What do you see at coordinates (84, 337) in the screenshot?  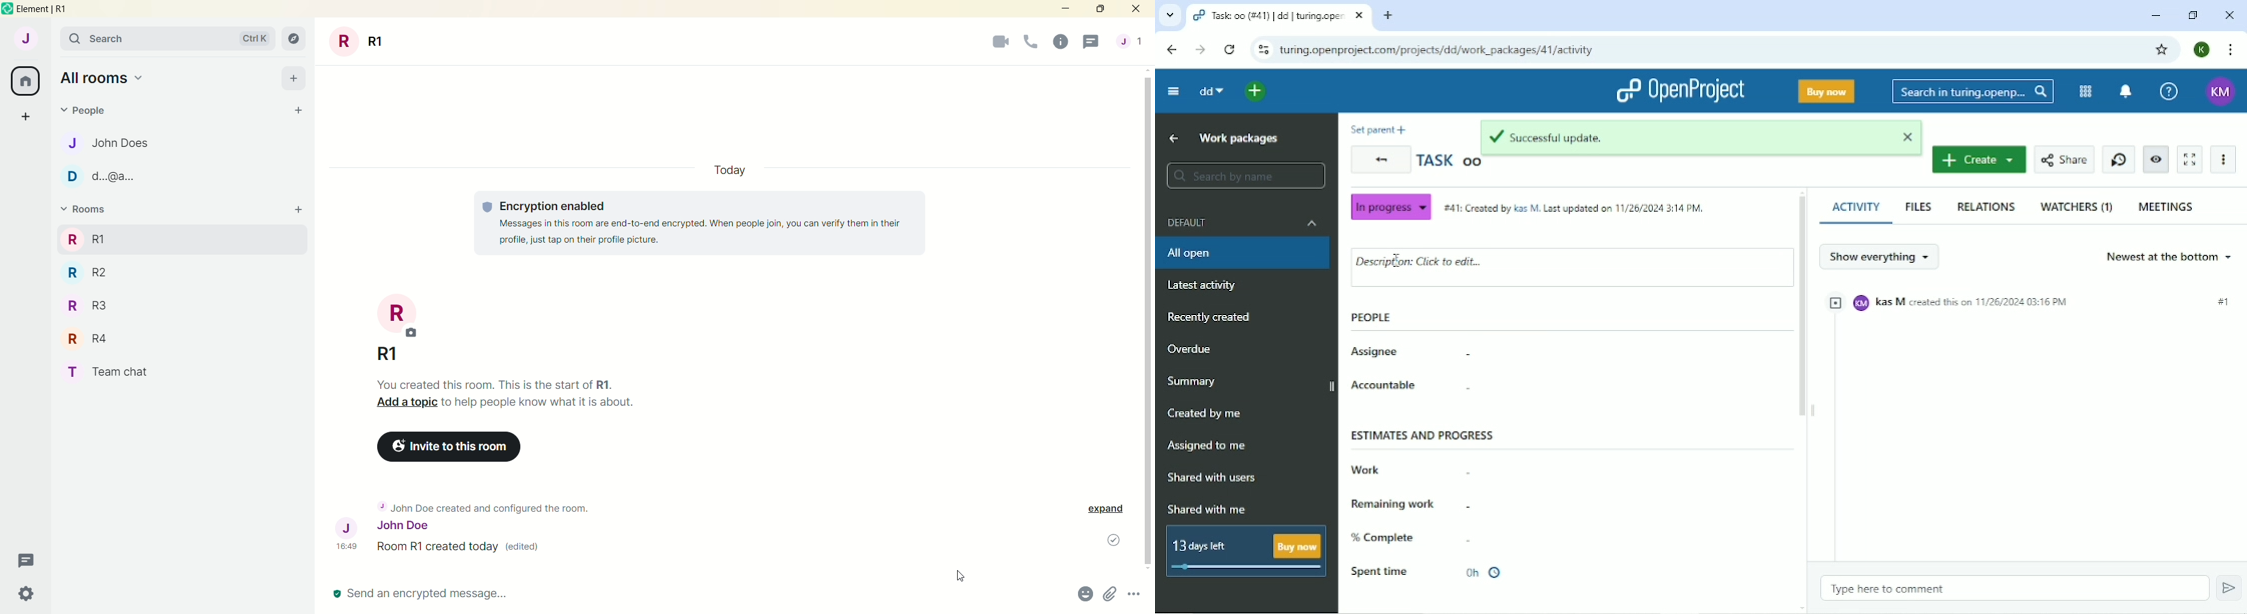 I see `R R4` at bounding box center [84, 337].